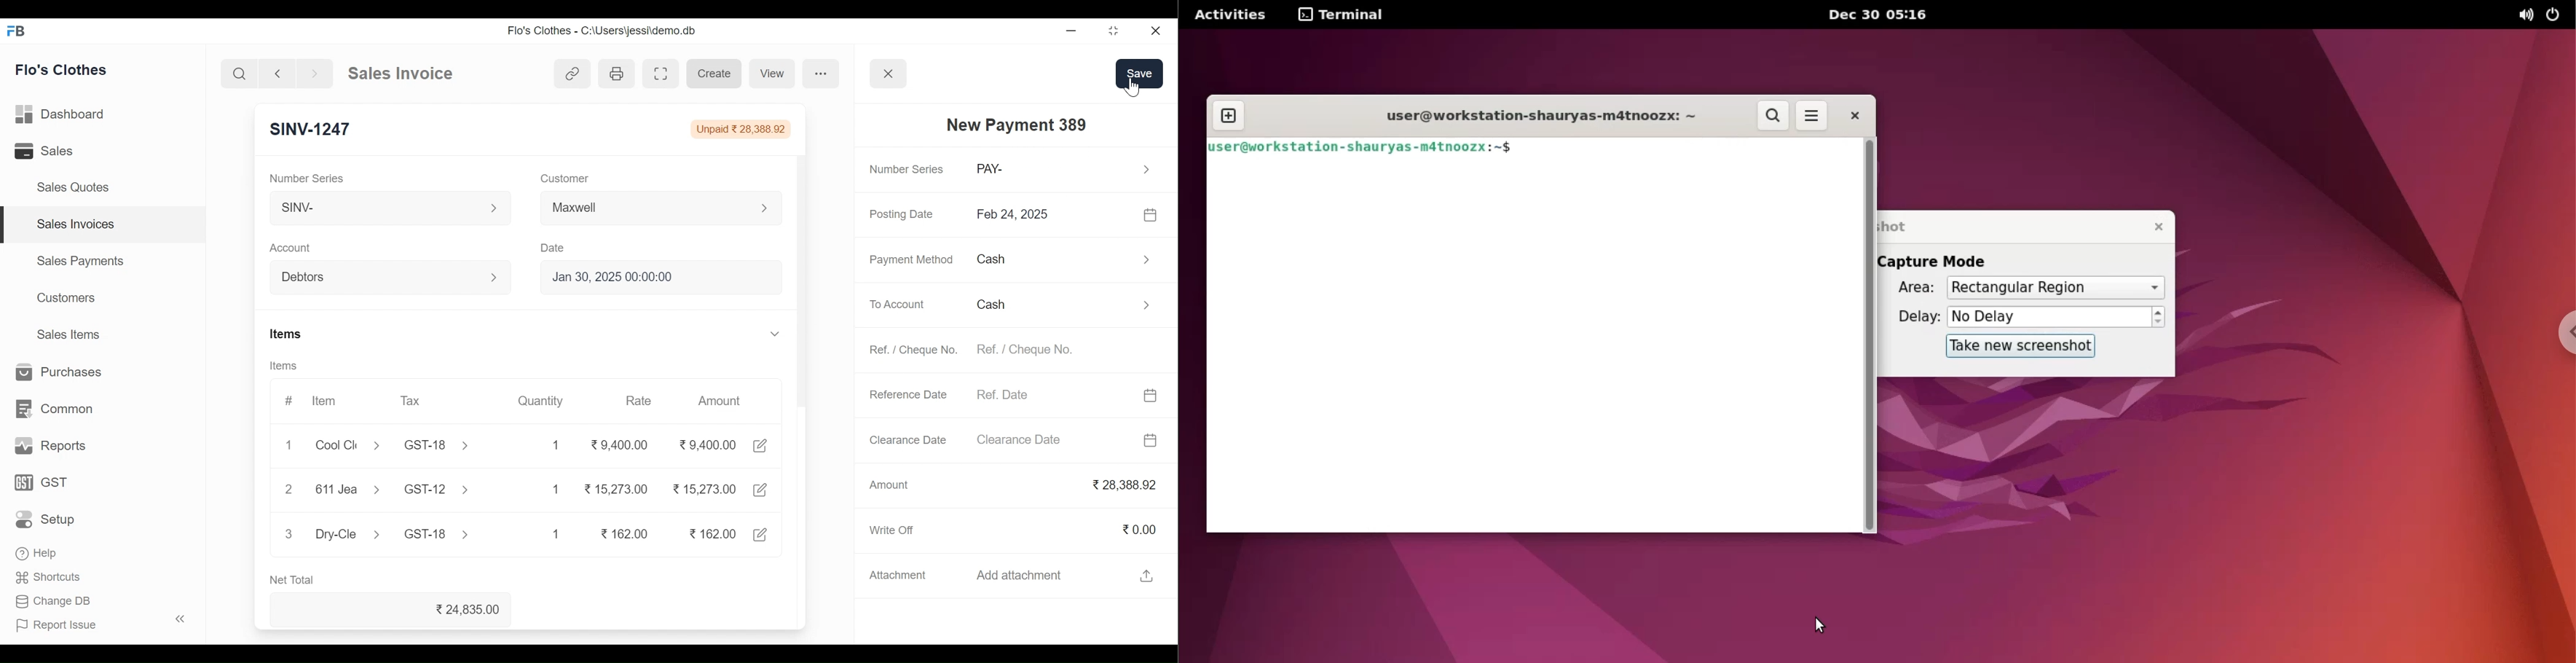  I want to click on Ref. Date, so click(1067, 397).